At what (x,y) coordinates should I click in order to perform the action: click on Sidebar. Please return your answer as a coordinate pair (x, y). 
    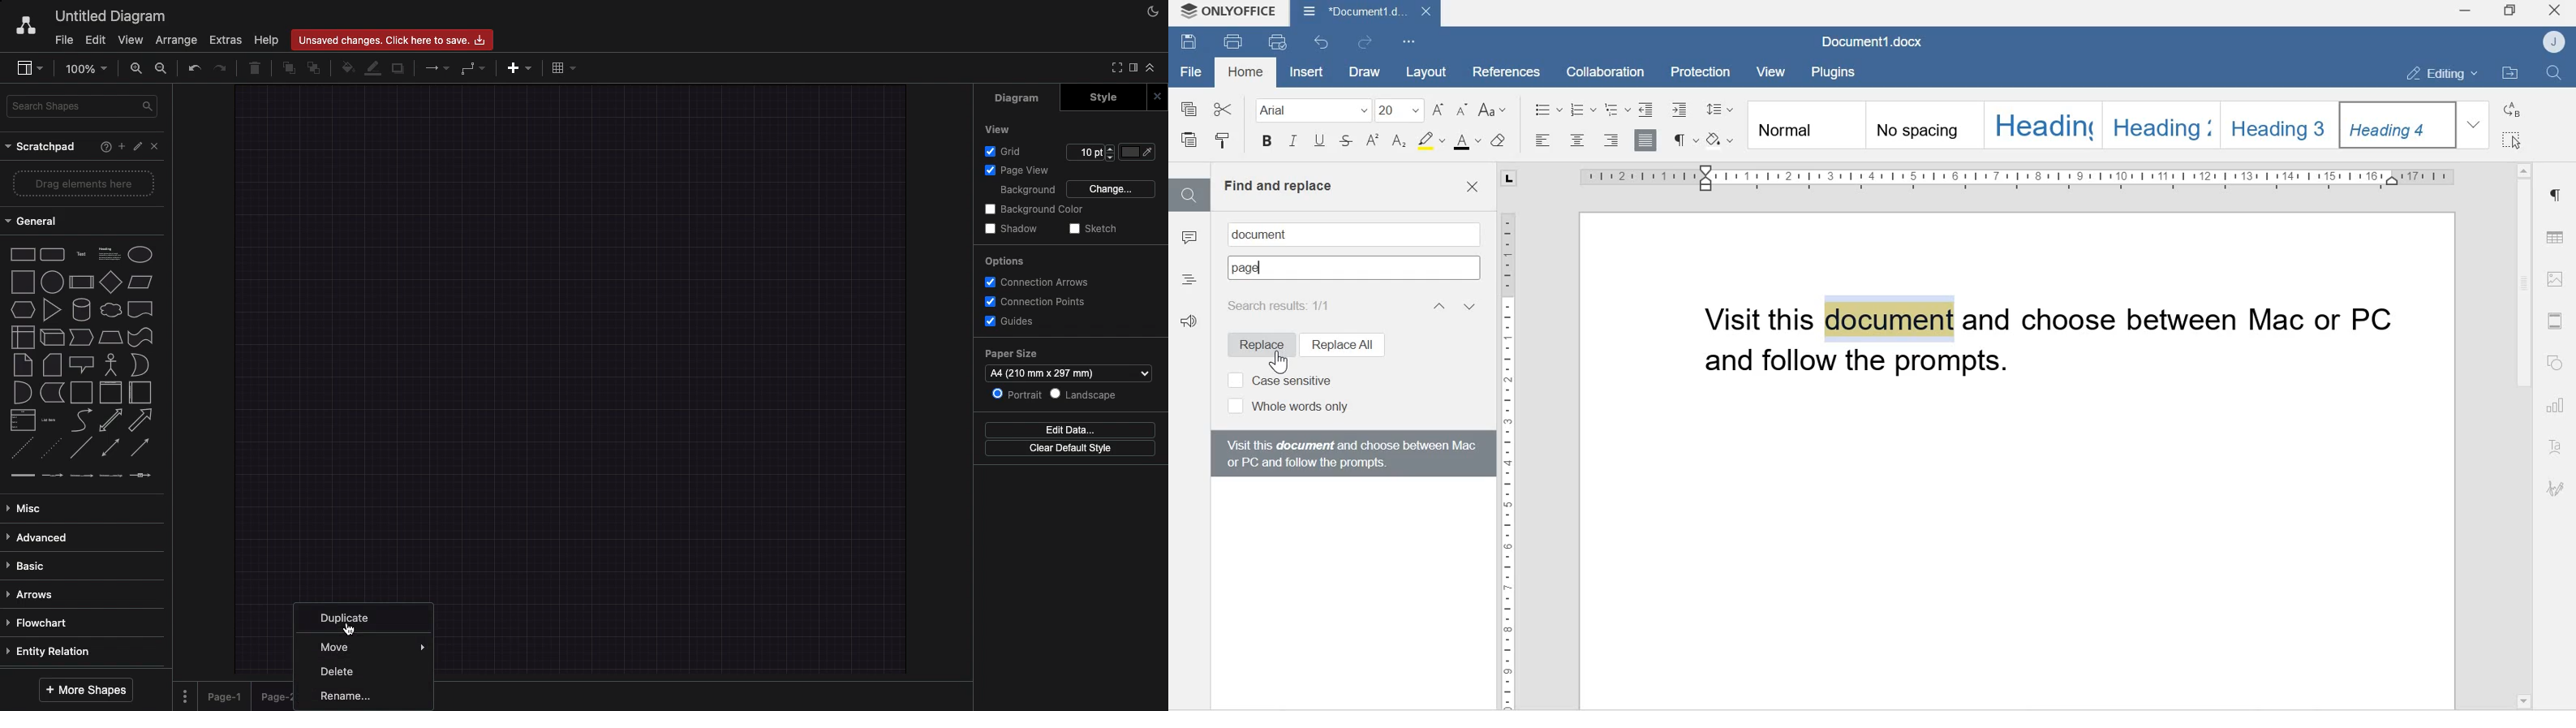
    Looking at the image, I should click on (1132, 67).